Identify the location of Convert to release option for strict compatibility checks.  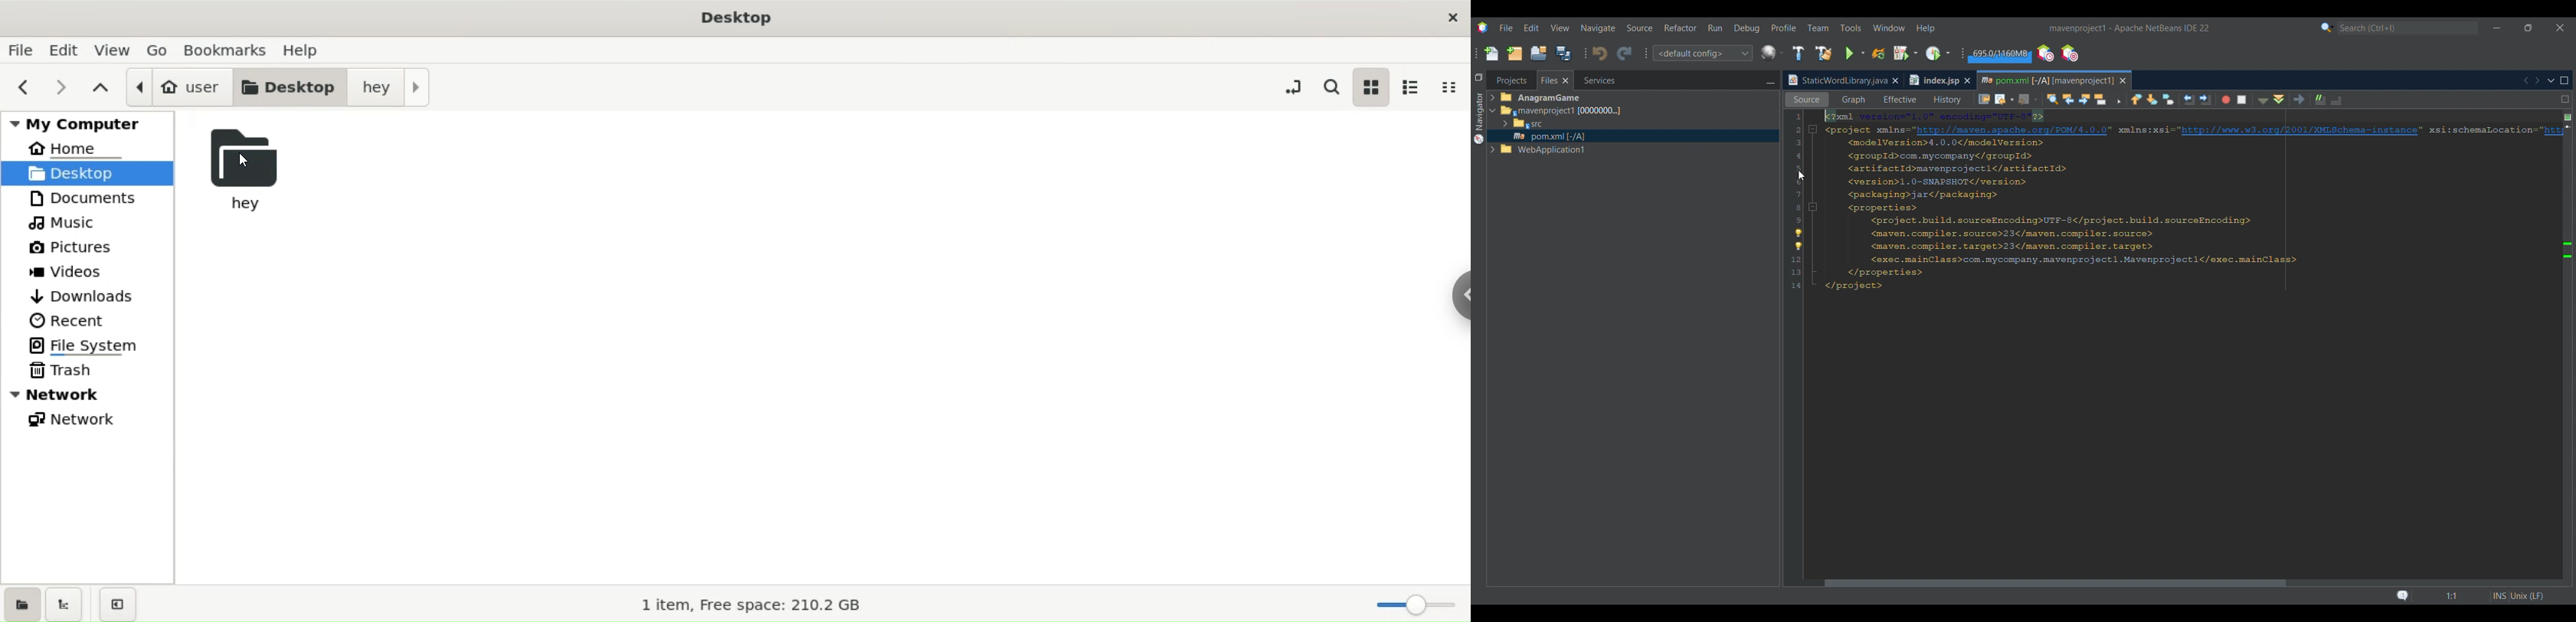
(1798, 241).